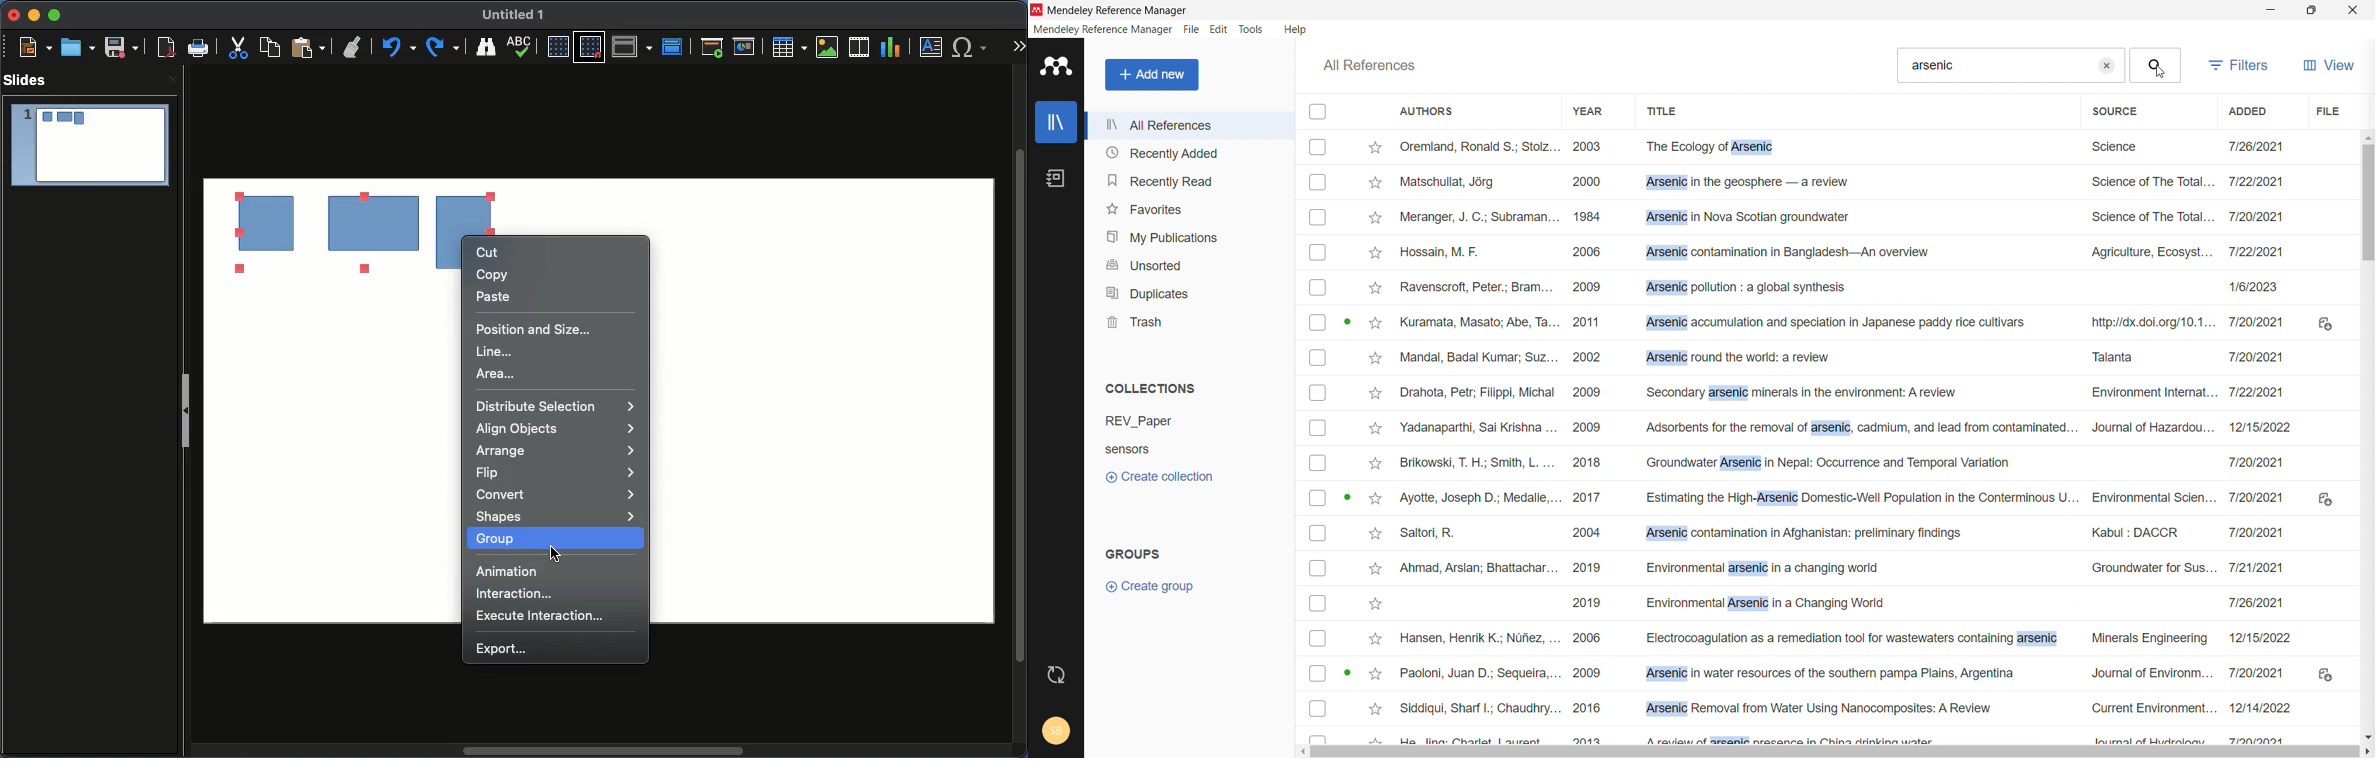 The width and height of the screenshot is (2380, 784). What do you see at coordinates (1189, 126) in the screenshot?
I see `all references` at bounding box center [1189, 126].